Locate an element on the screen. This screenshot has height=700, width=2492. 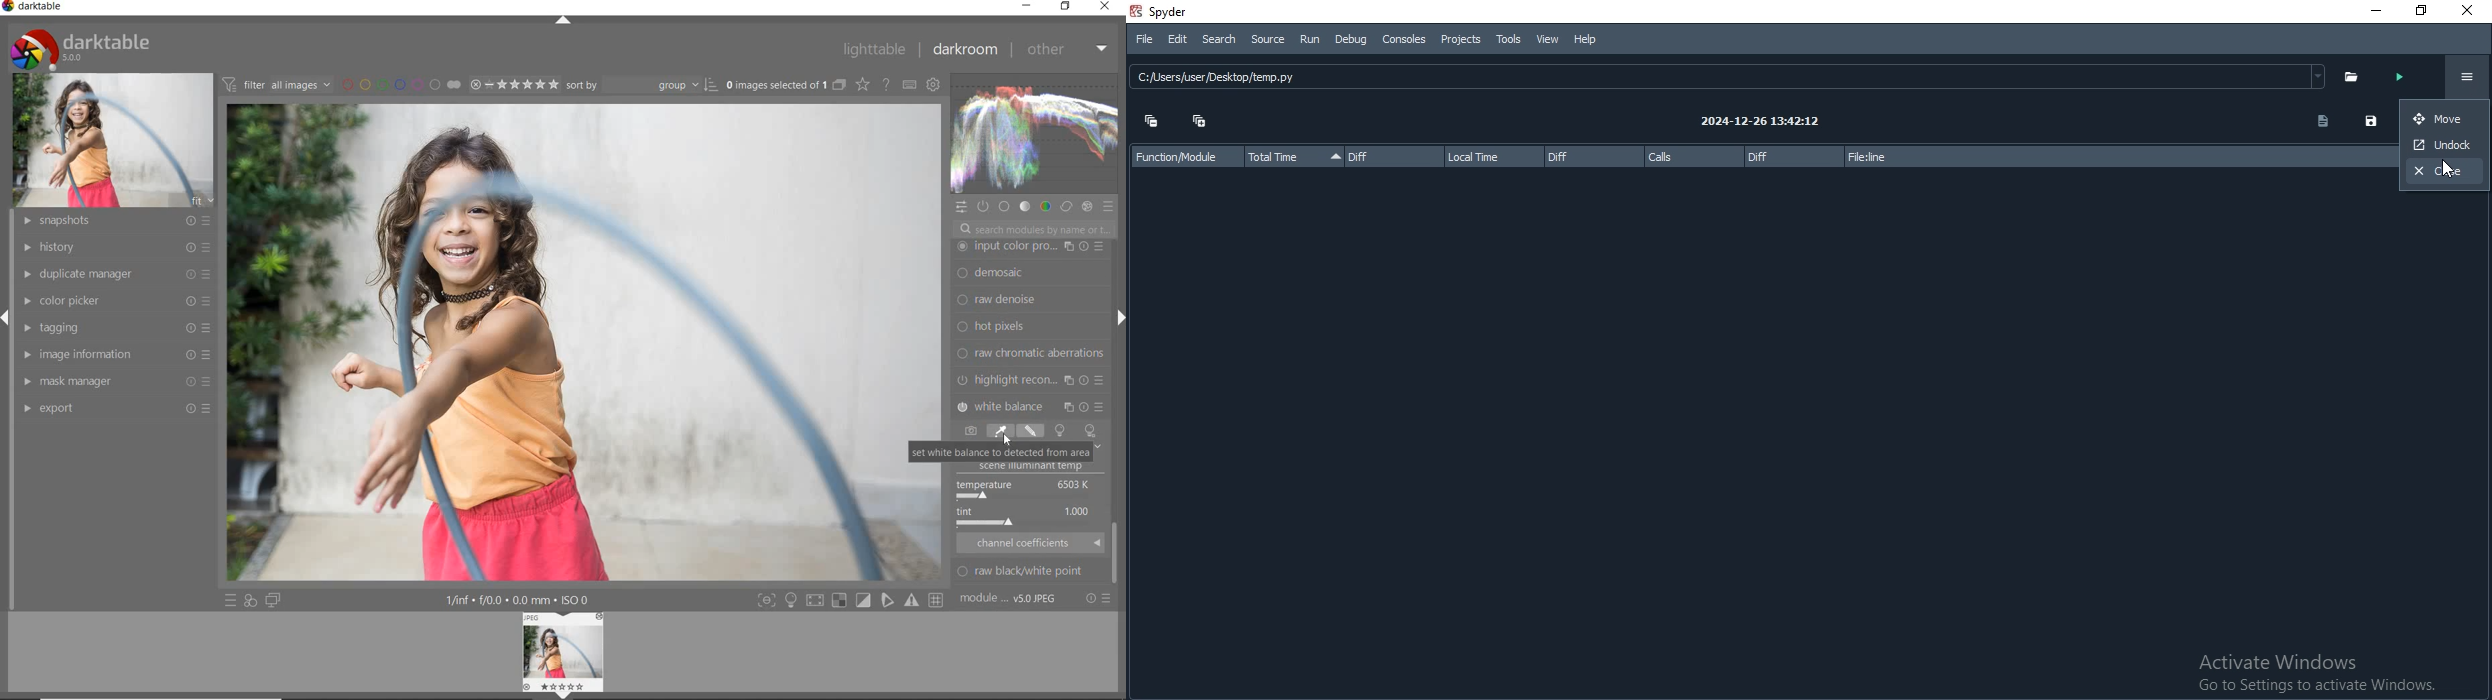
close is located at coordinates (2445, 173).